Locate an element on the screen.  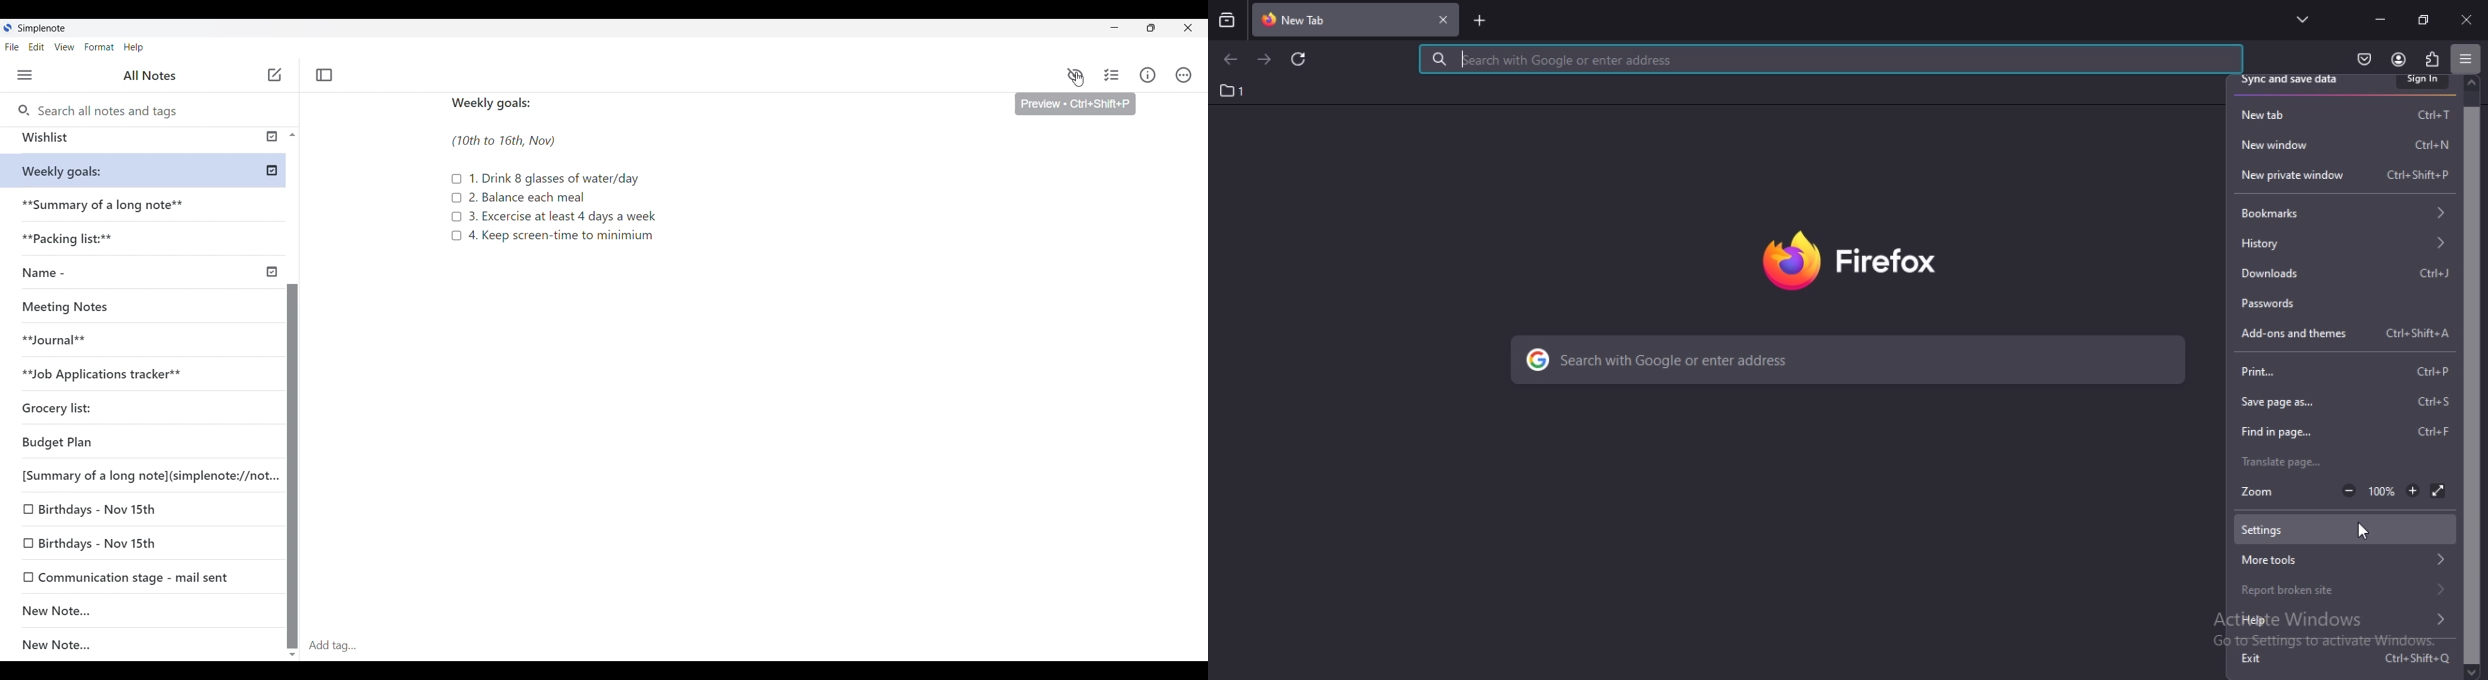
Scroll bar is located at coordinates (292, 434).